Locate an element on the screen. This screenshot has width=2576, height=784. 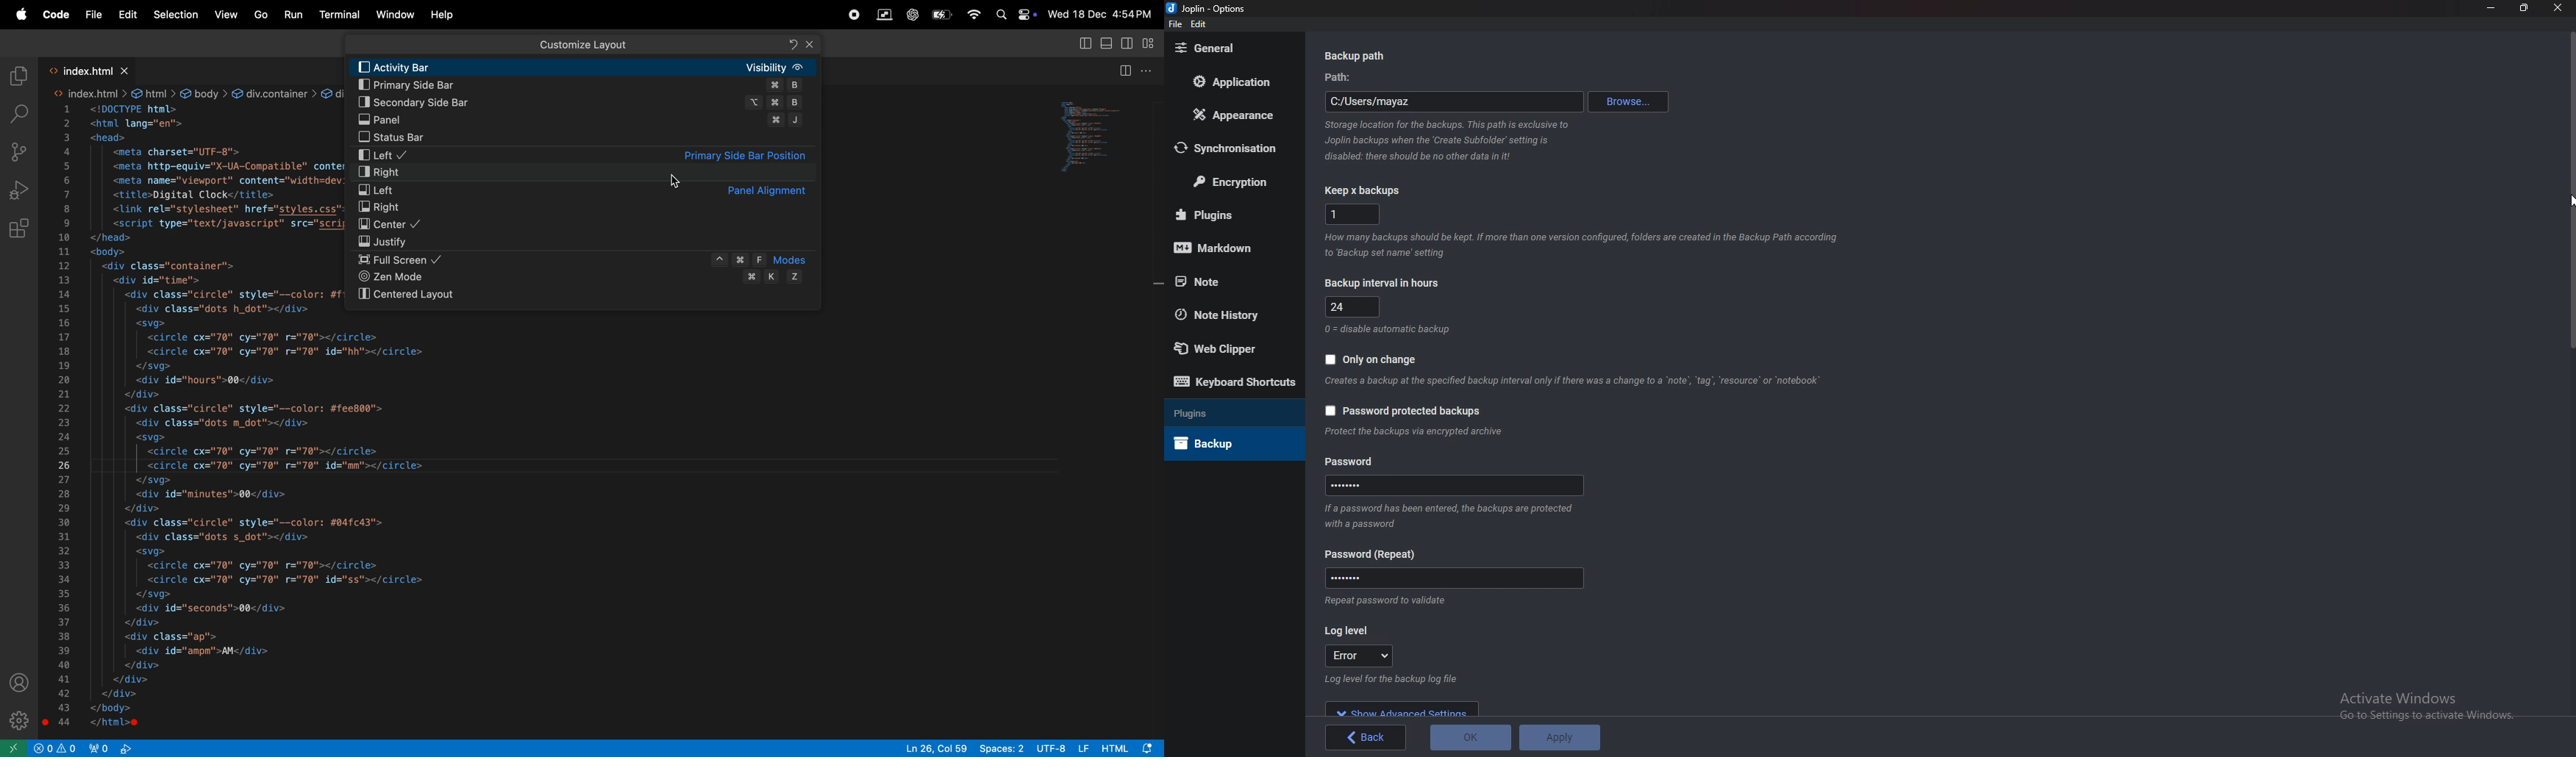
show advanced settings is located at coordinates (1401, 708).